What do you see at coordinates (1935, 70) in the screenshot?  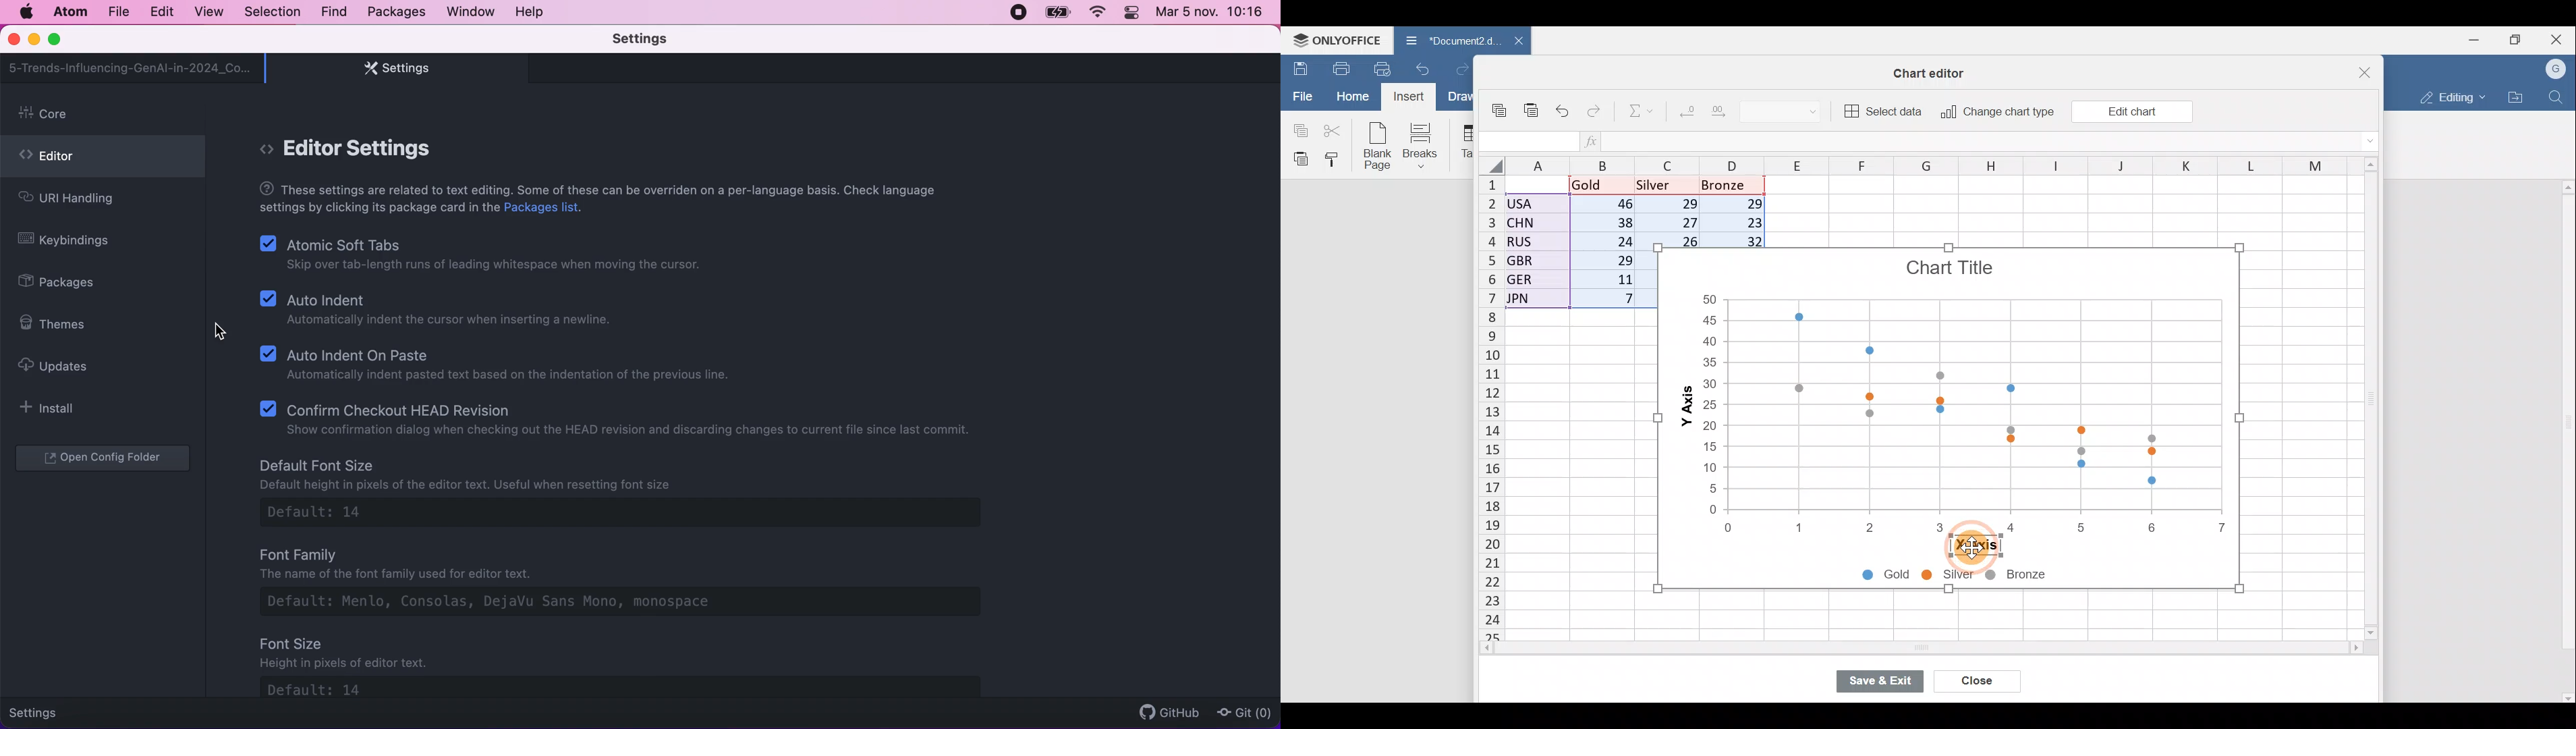 I see `Chart editor` at bounding box center [1935, 70].